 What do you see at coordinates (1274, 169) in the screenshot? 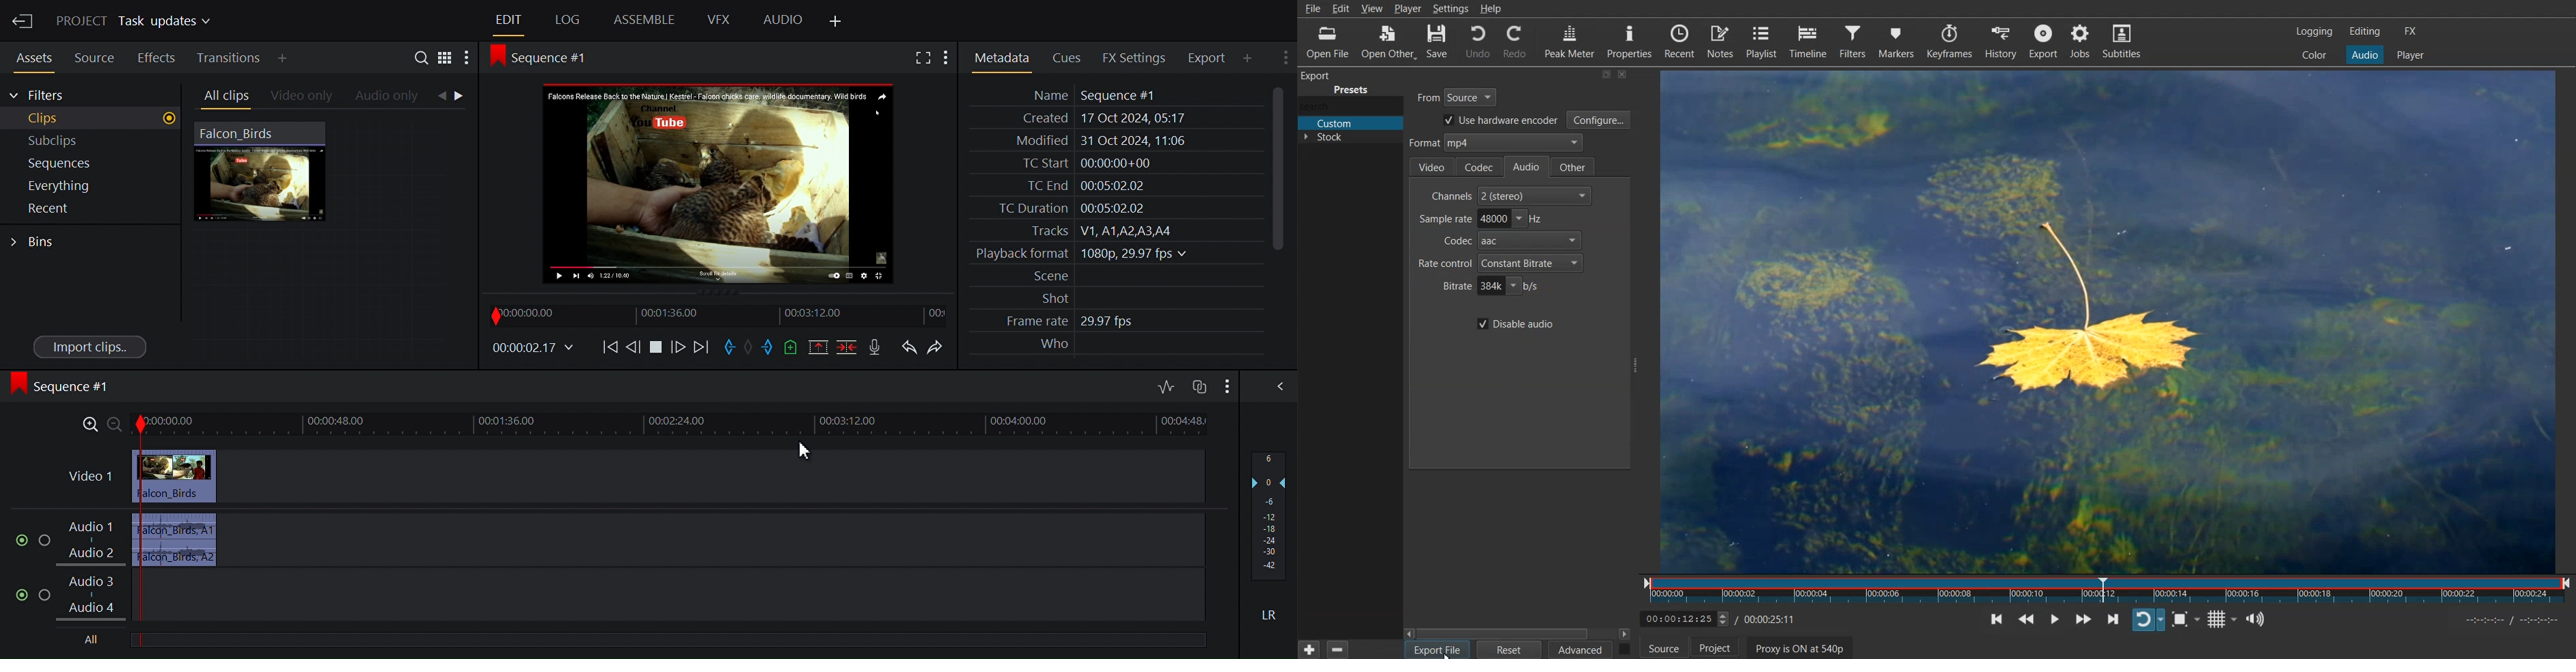
I see `Vertical Scrollbar` at bounding box center [1274, 169].